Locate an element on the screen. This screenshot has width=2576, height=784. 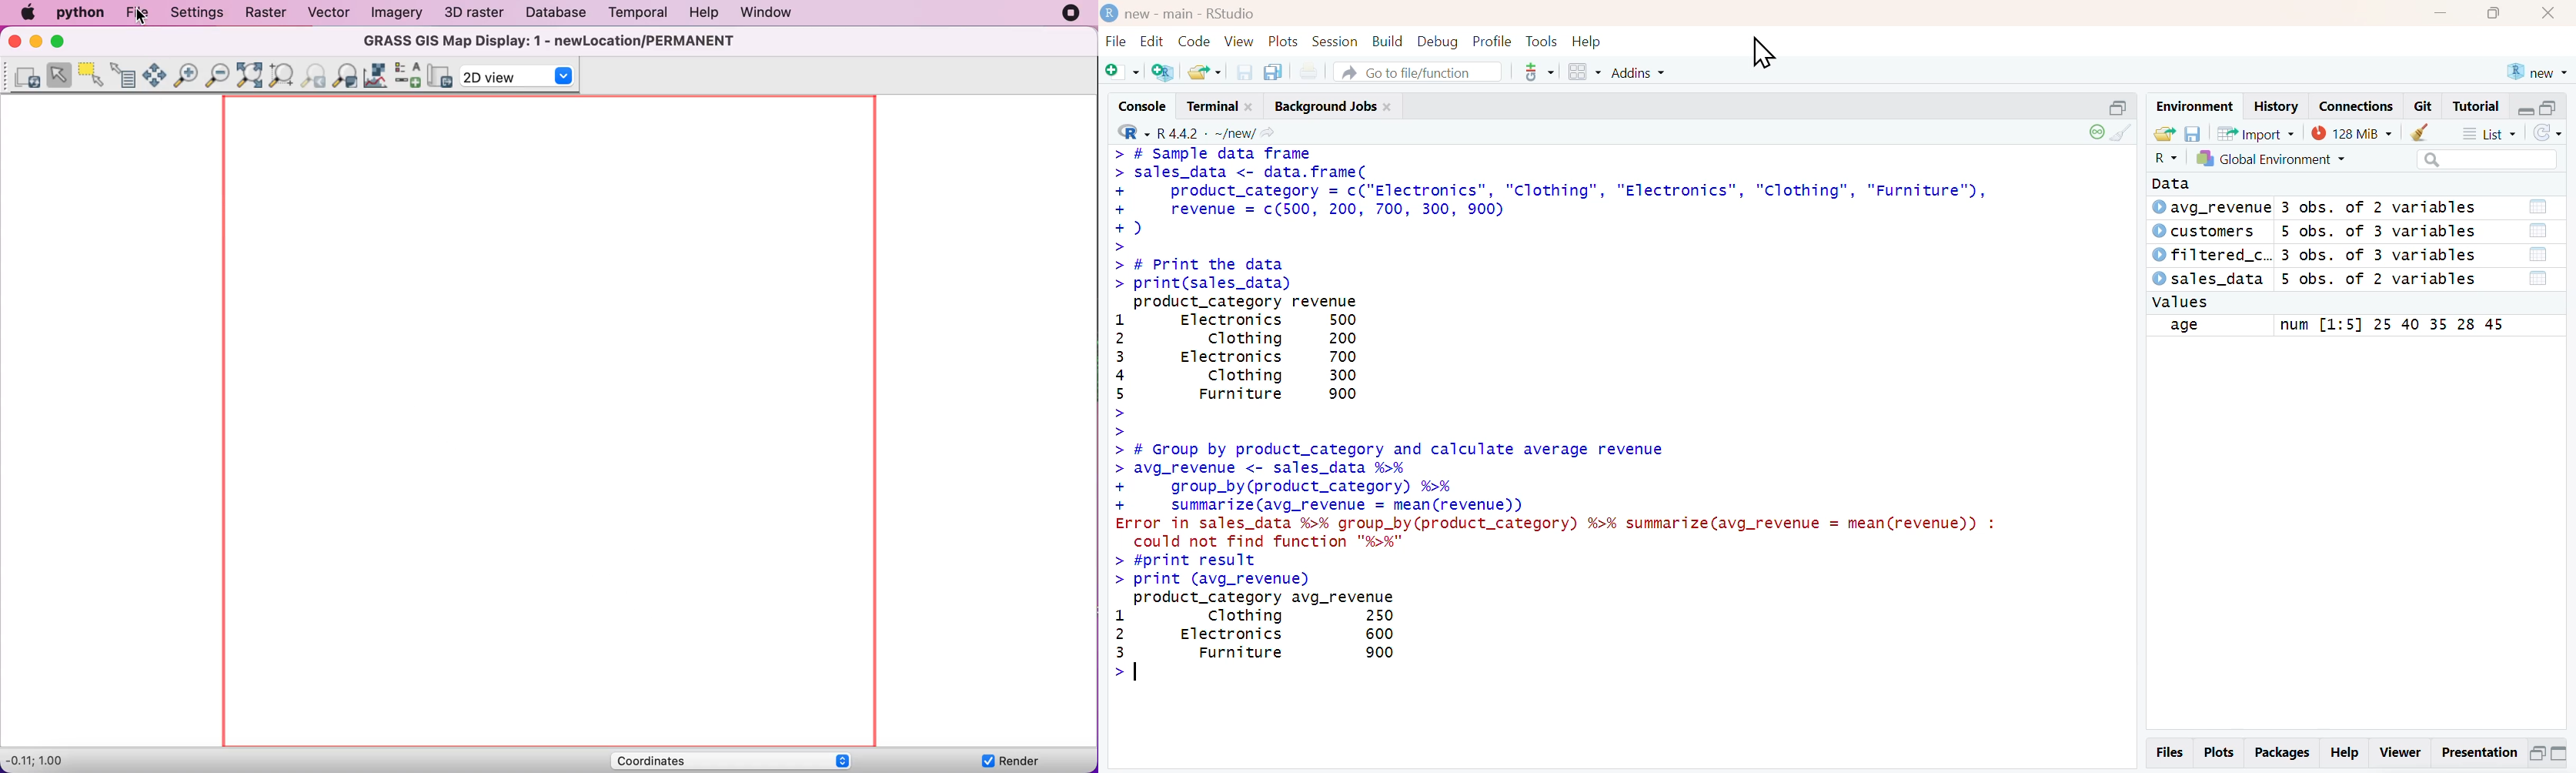
maximize pane is located at coordinates (2550, 109).